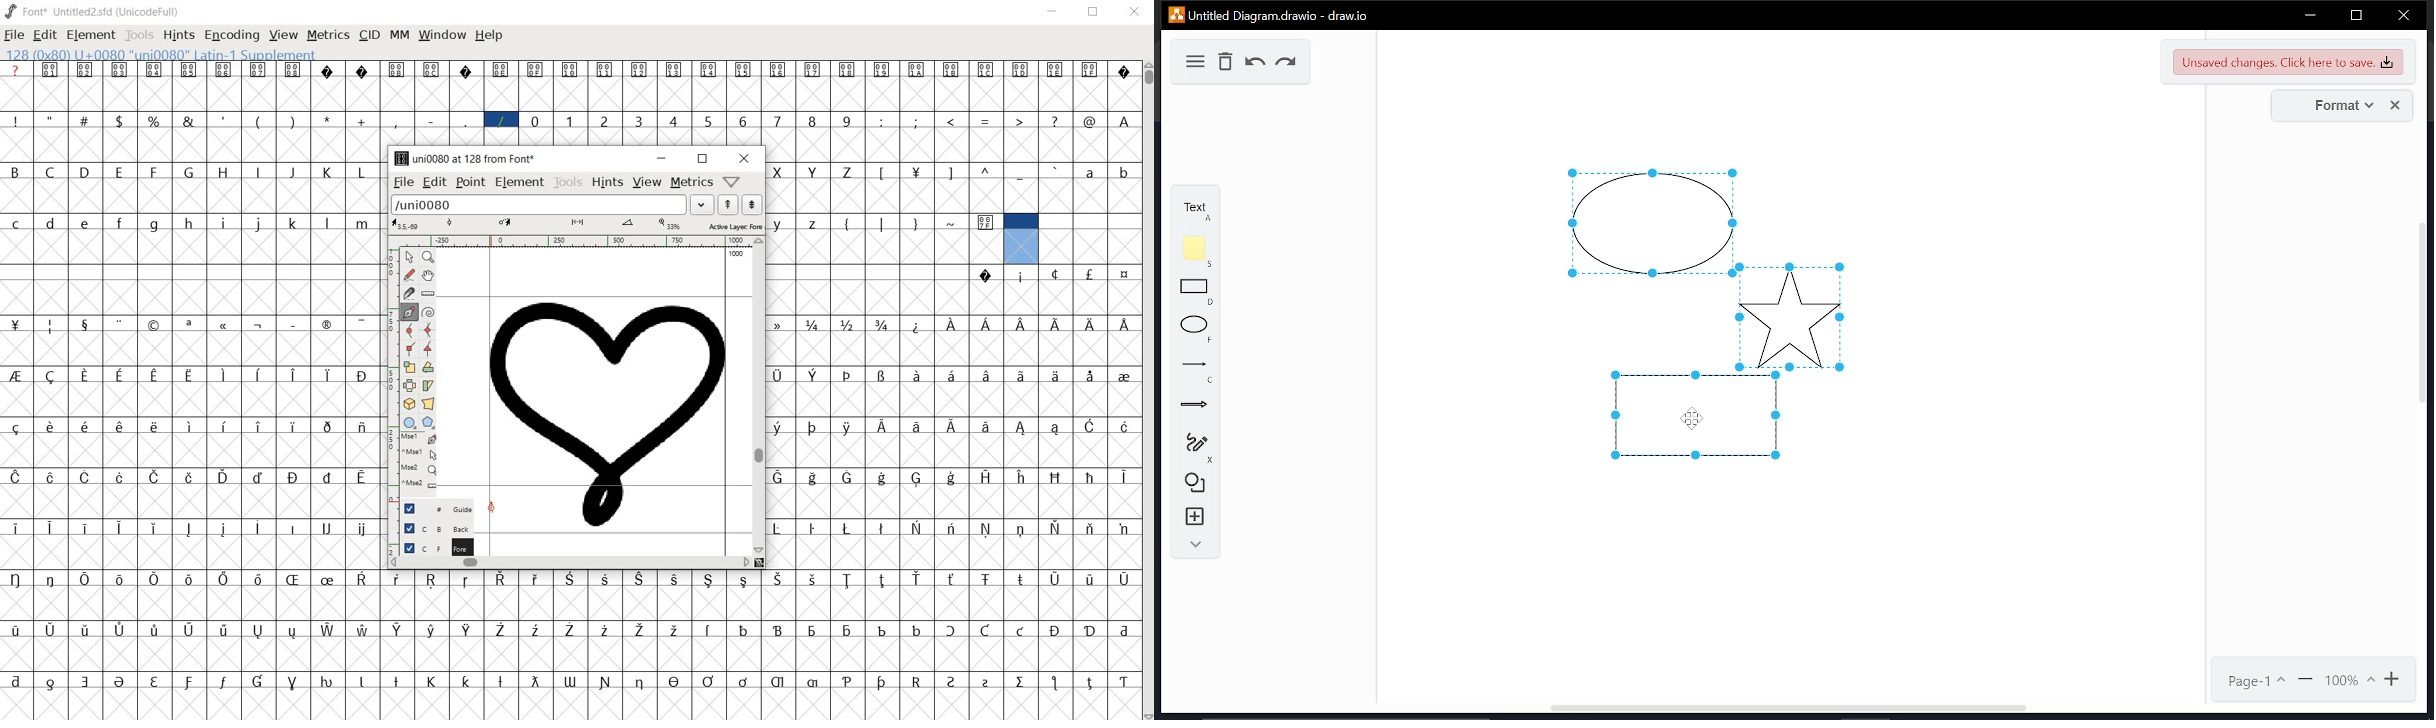  Describe the element at coordinates (1196, 481) in the screenshot. I see `shapes` at that location.